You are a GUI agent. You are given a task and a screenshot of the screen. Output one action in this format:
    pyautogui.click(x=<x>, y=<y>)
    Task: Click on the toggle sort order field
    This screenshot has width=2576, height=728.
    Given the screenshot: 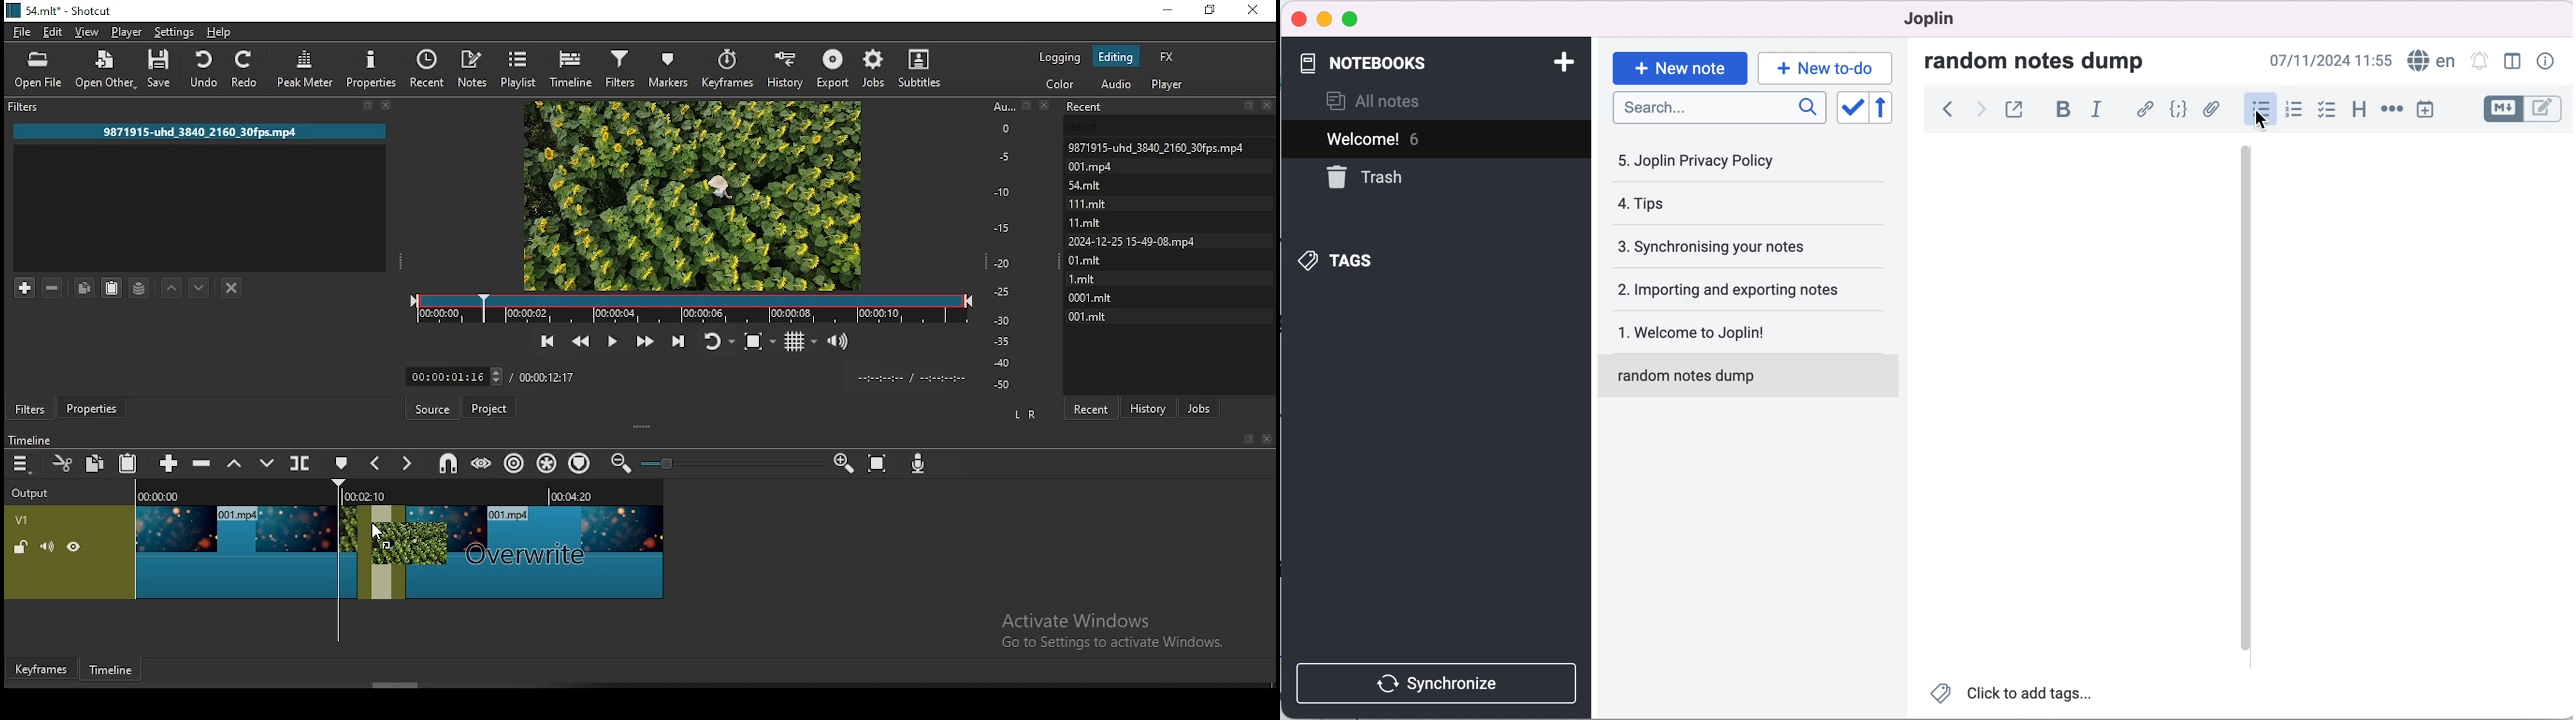 What is the action you would take?
    pyautogui.click(x=1851, y=108)
    